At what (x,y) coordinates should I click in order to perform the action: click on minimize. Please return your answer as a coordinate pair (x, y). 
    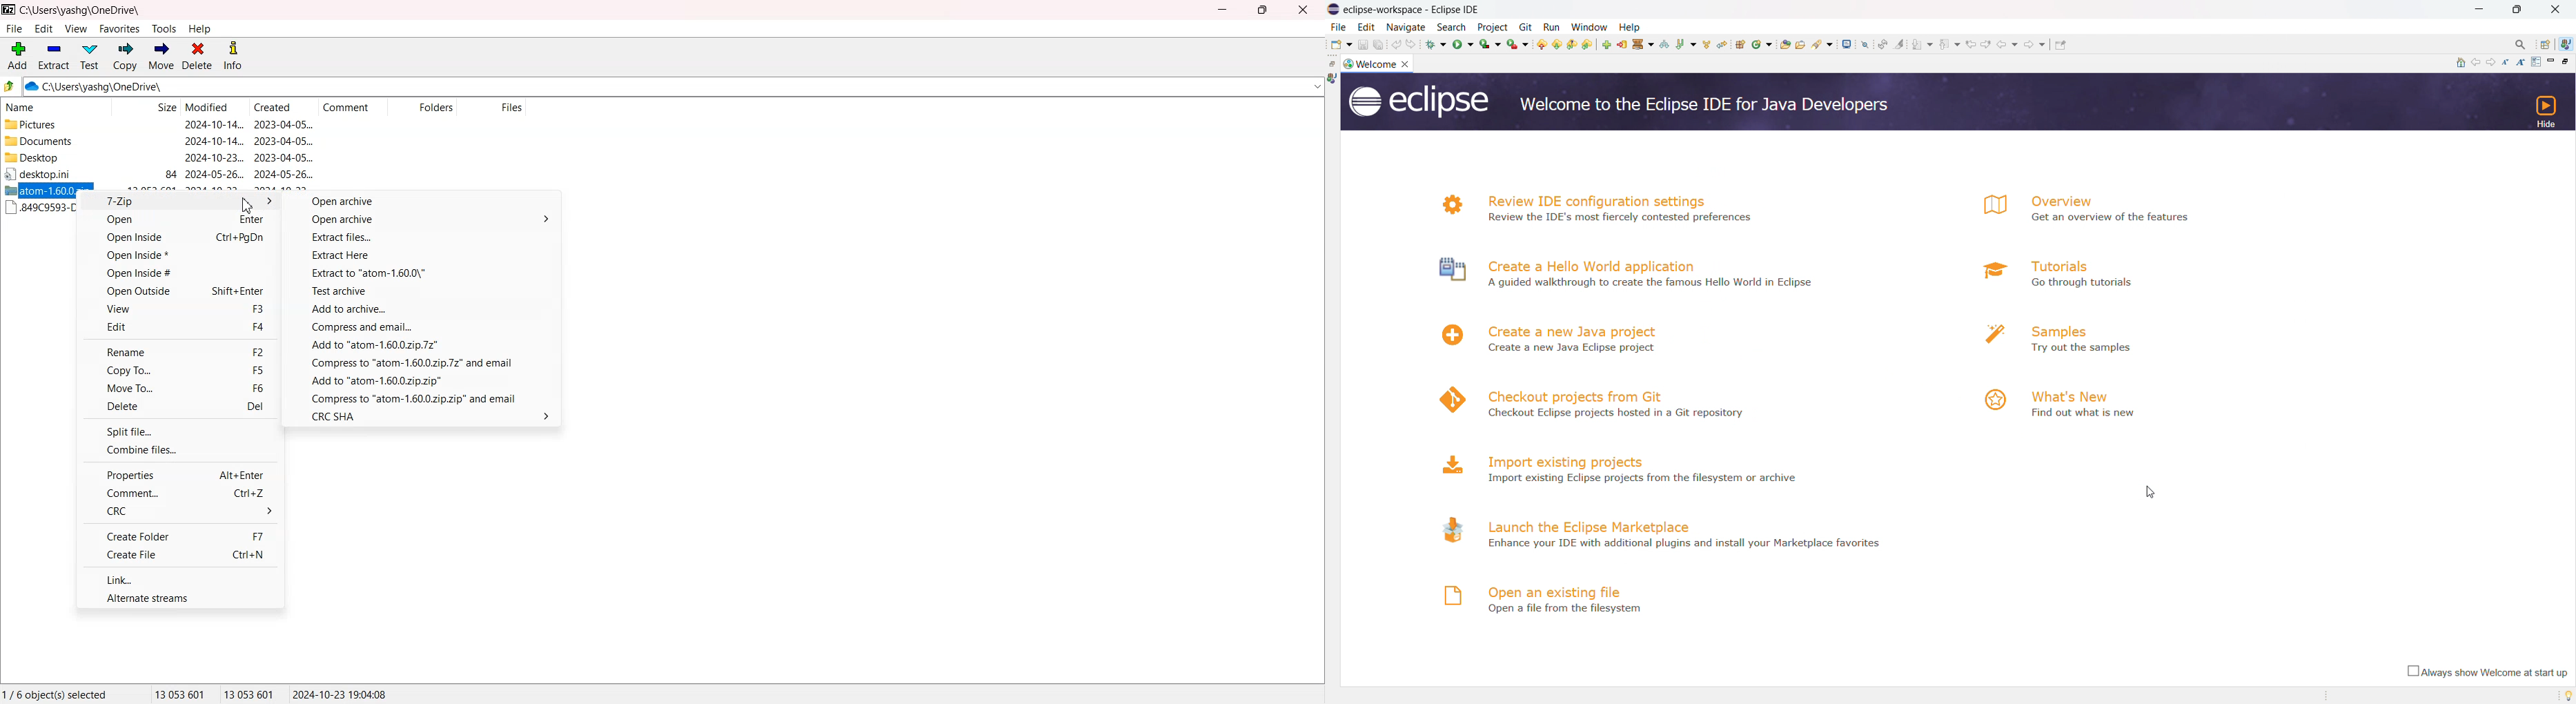
    Looking at the image, I should click on (2478, 10).